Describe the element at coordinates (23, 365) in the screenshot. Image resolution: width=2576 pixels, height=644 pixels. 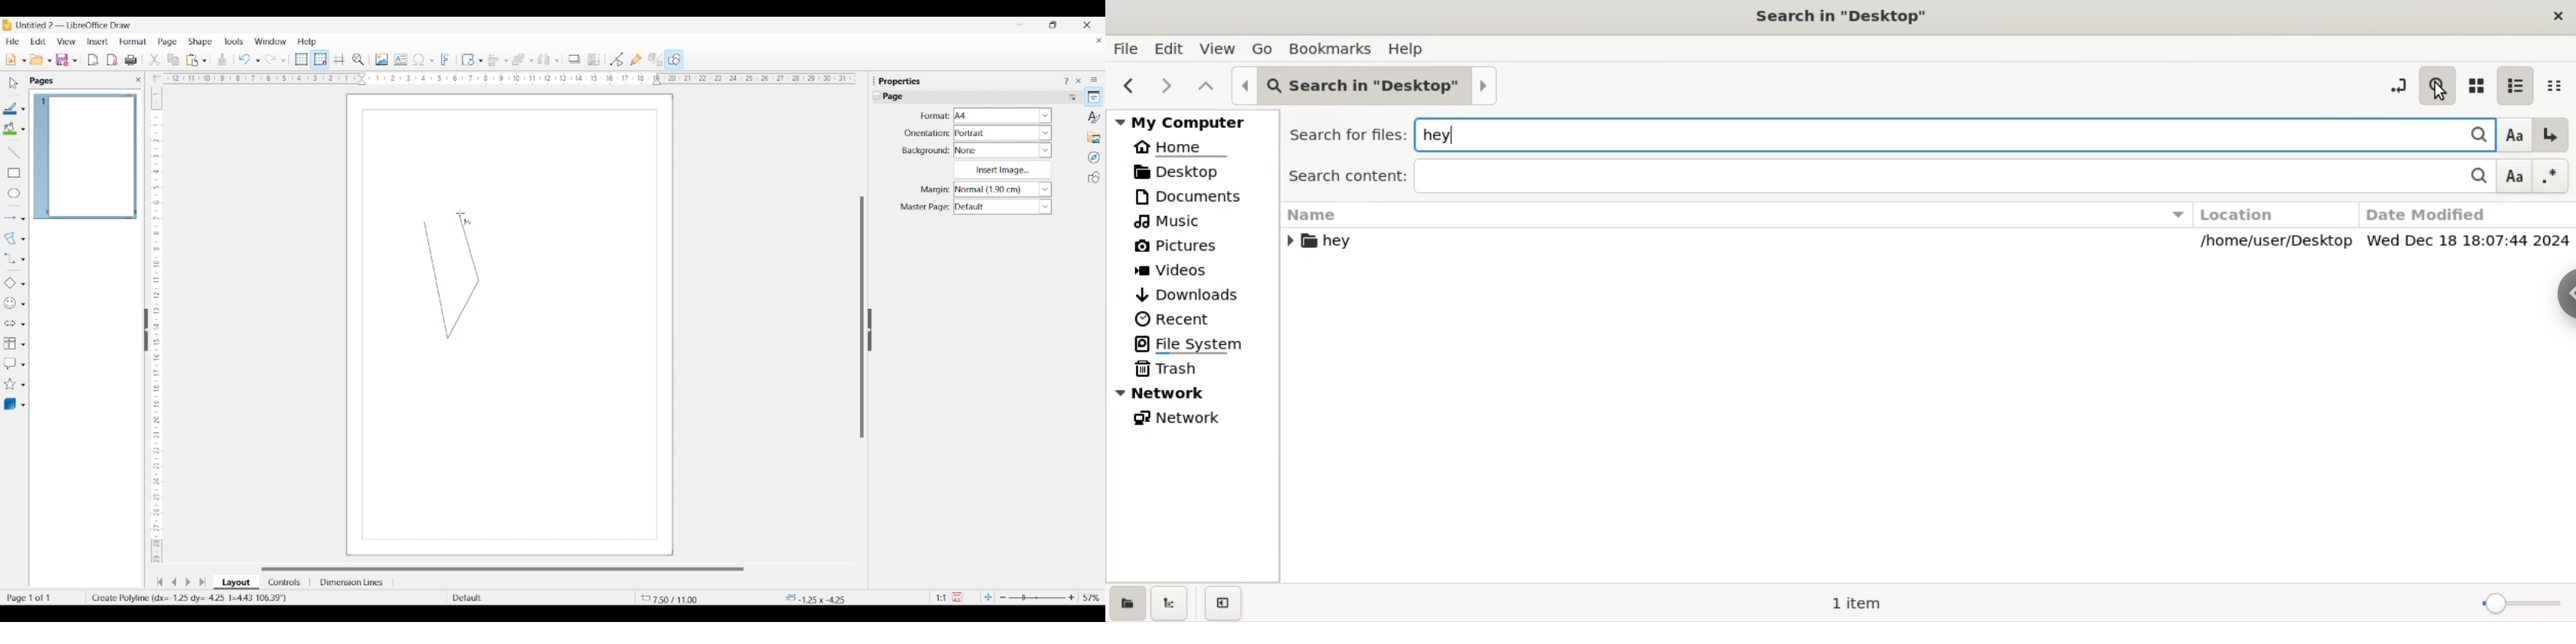
I see `Callout shape options` at that location.